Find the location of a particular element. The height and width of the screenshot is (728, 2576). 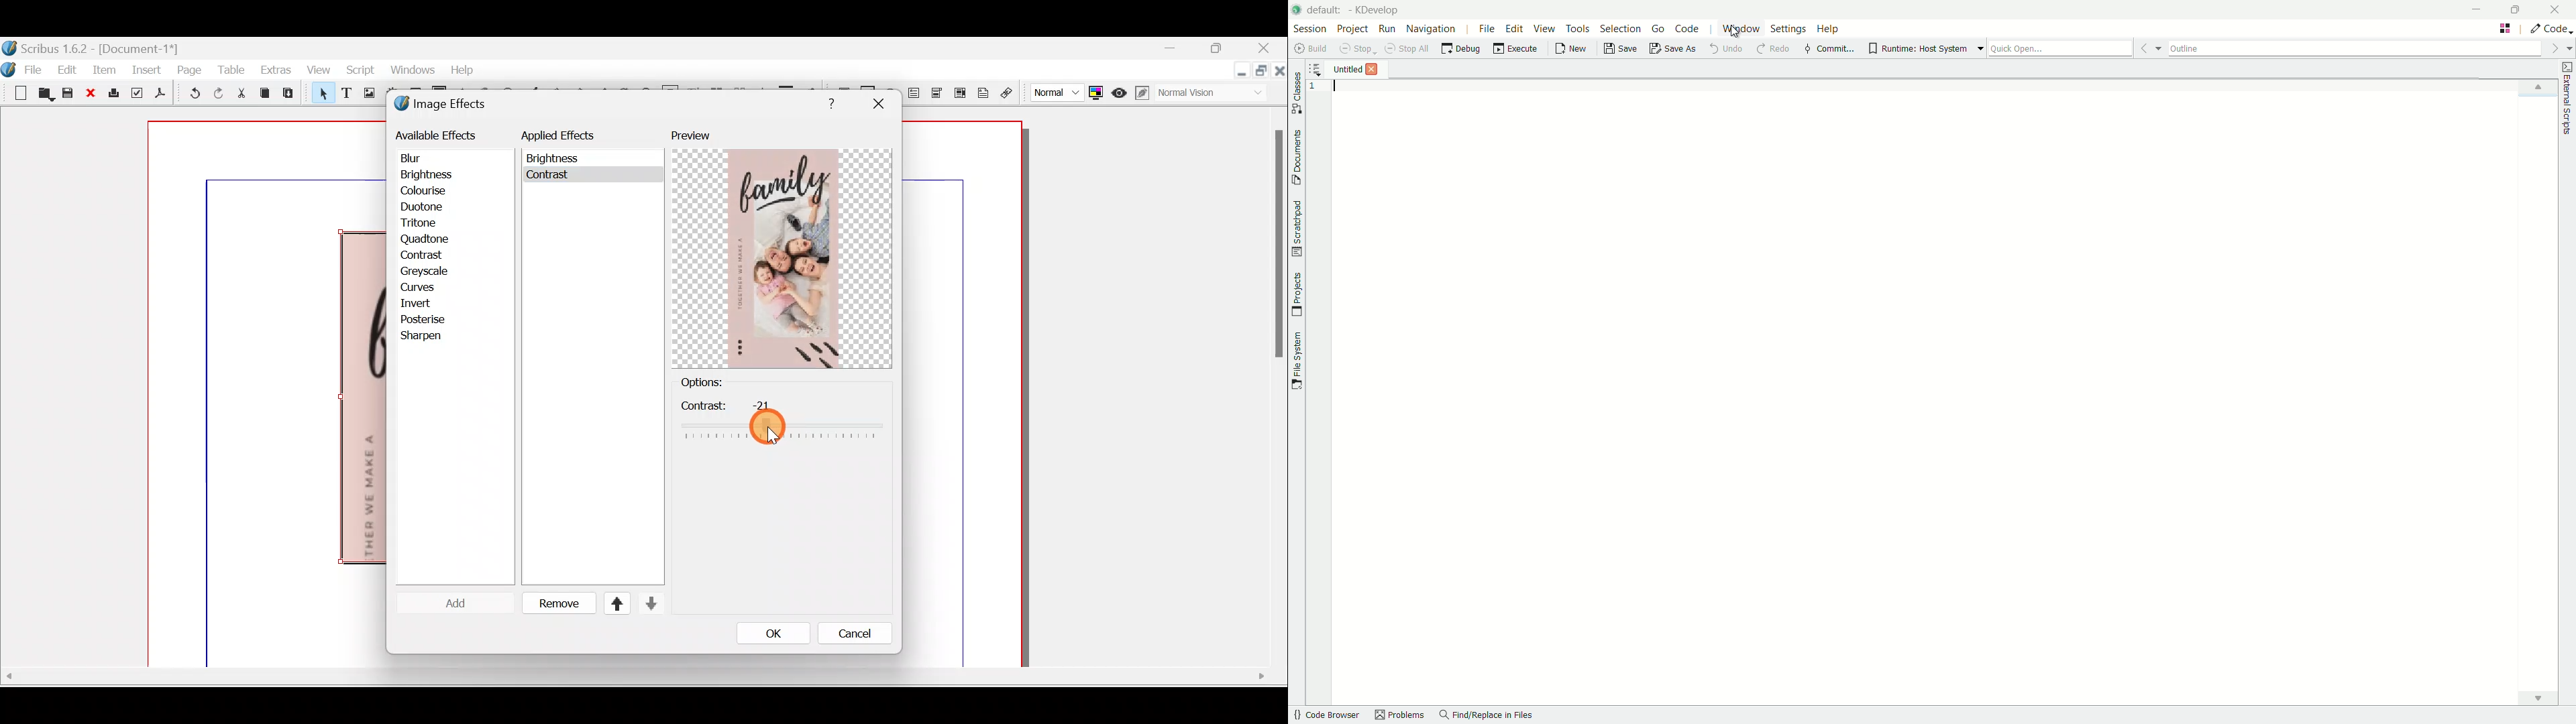

contrast is located at coordinates (782, 420).